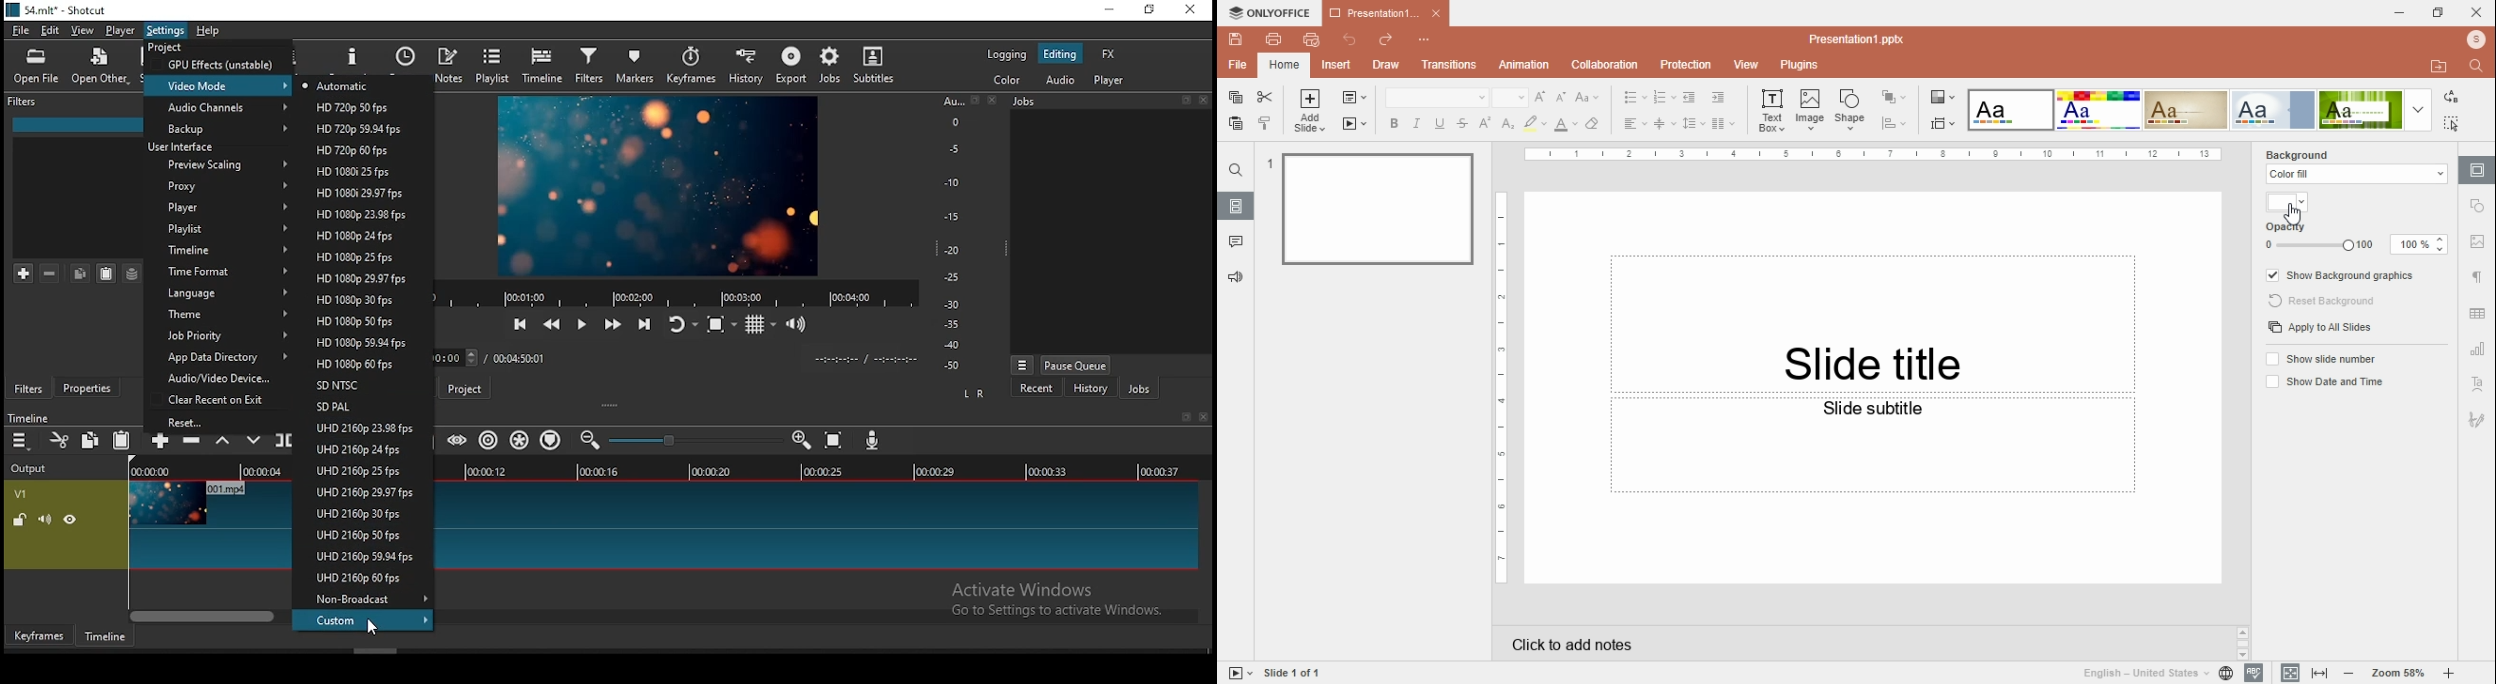  Describe the element at coordinates (2352, 174) in the screenshot. I see `background fill settings` at that location.